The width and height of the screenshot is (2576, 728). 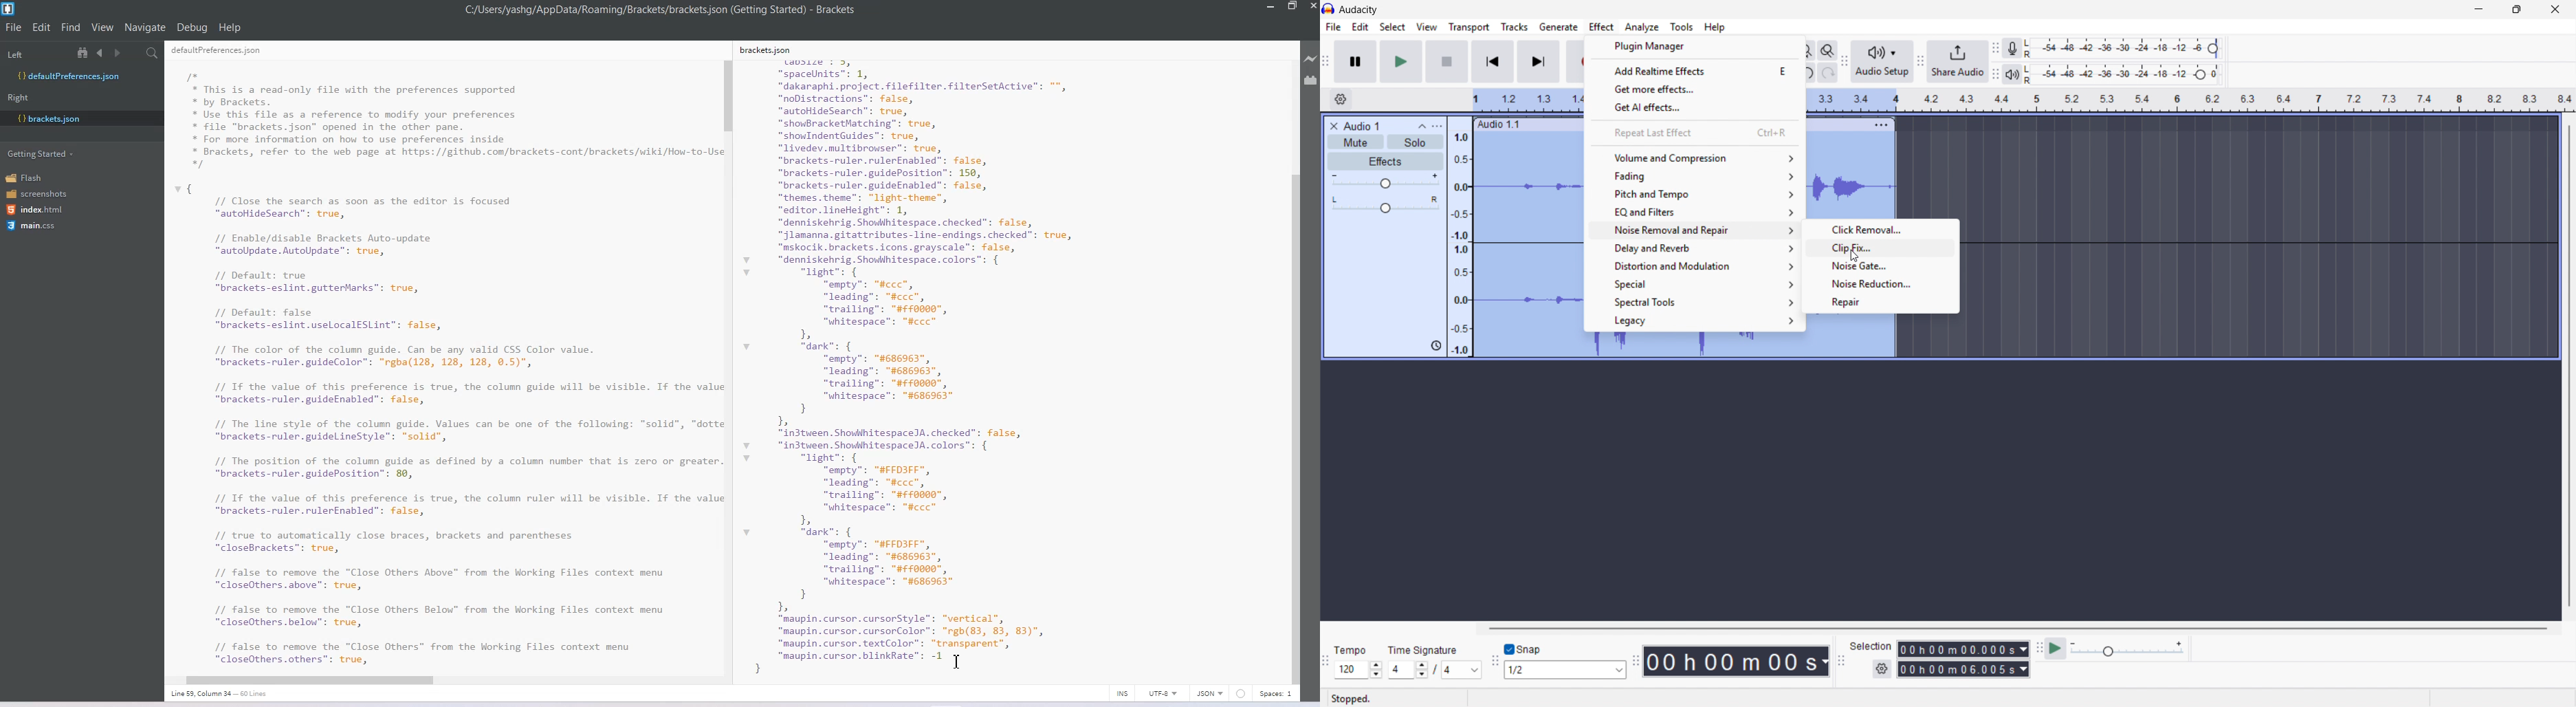 What do you see at coordinates (18, 98) in the screenshot?
I see `Right` at bounding box center [18, 98].